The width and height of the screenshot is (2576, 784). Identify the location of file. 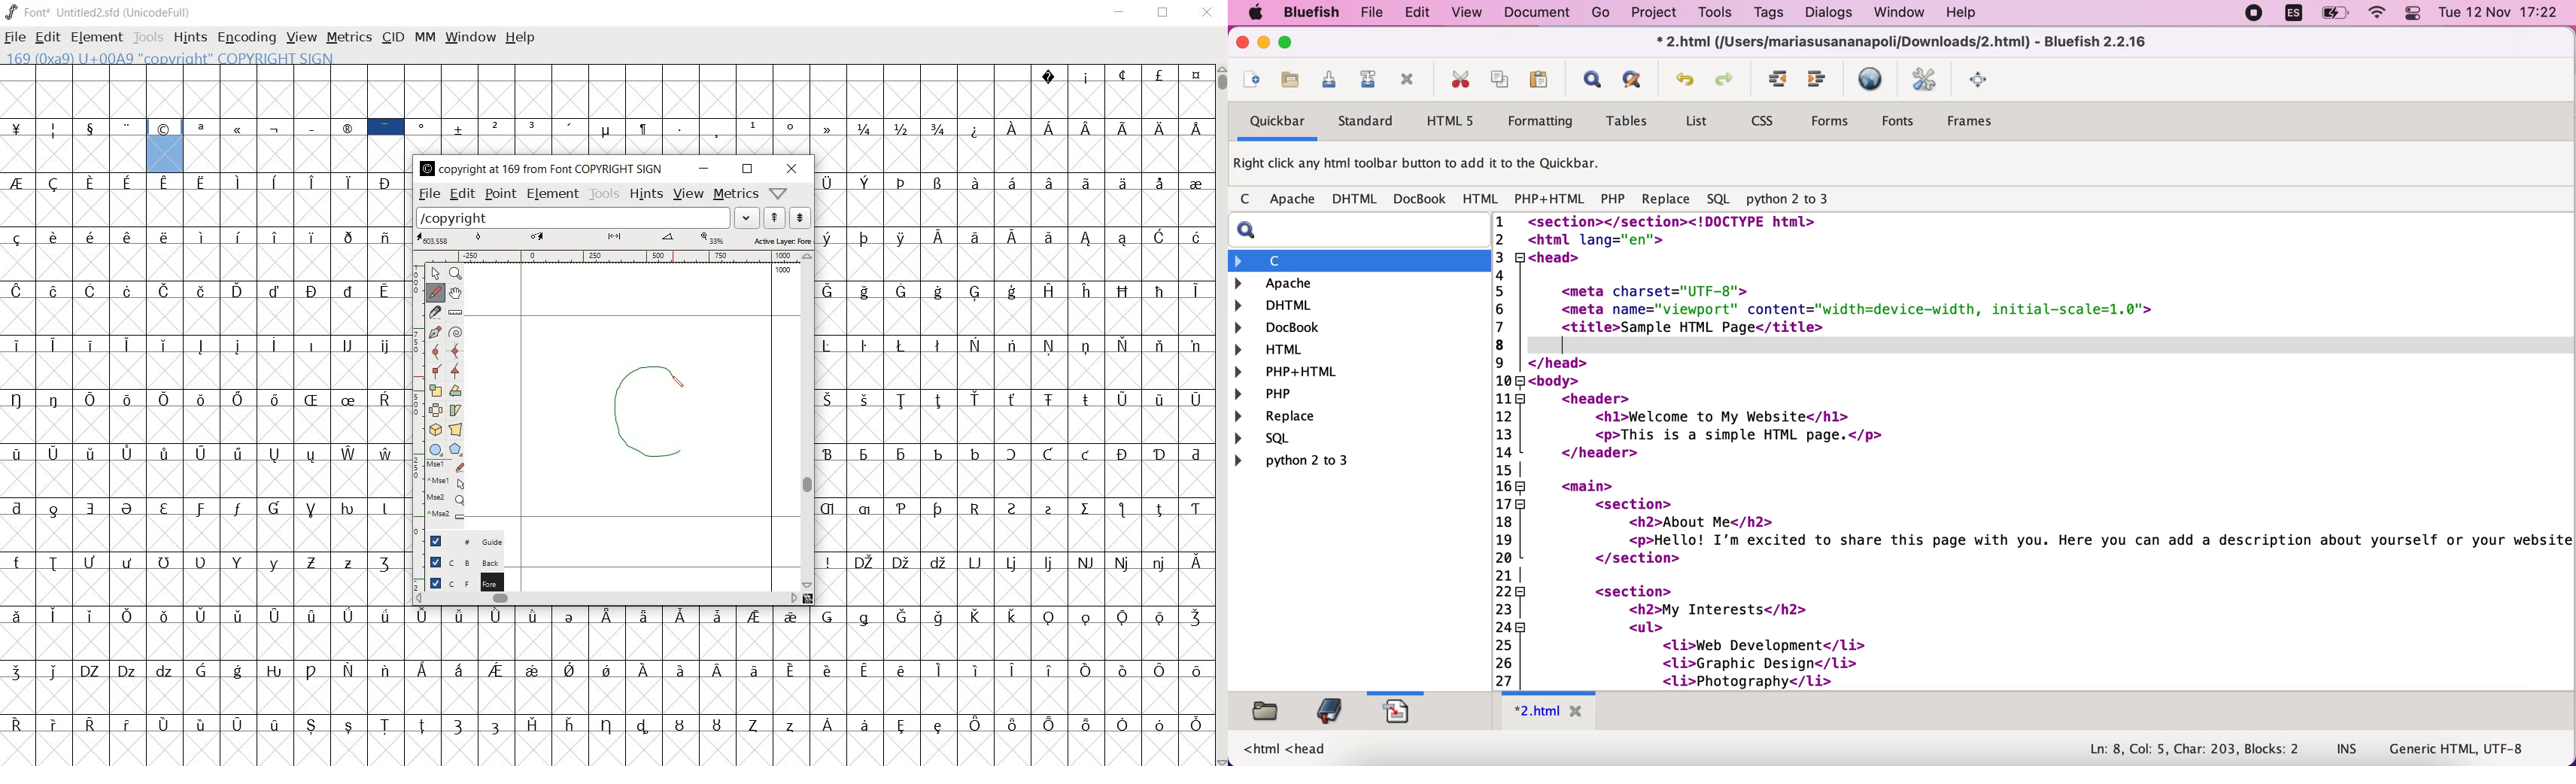
(1374, 14).